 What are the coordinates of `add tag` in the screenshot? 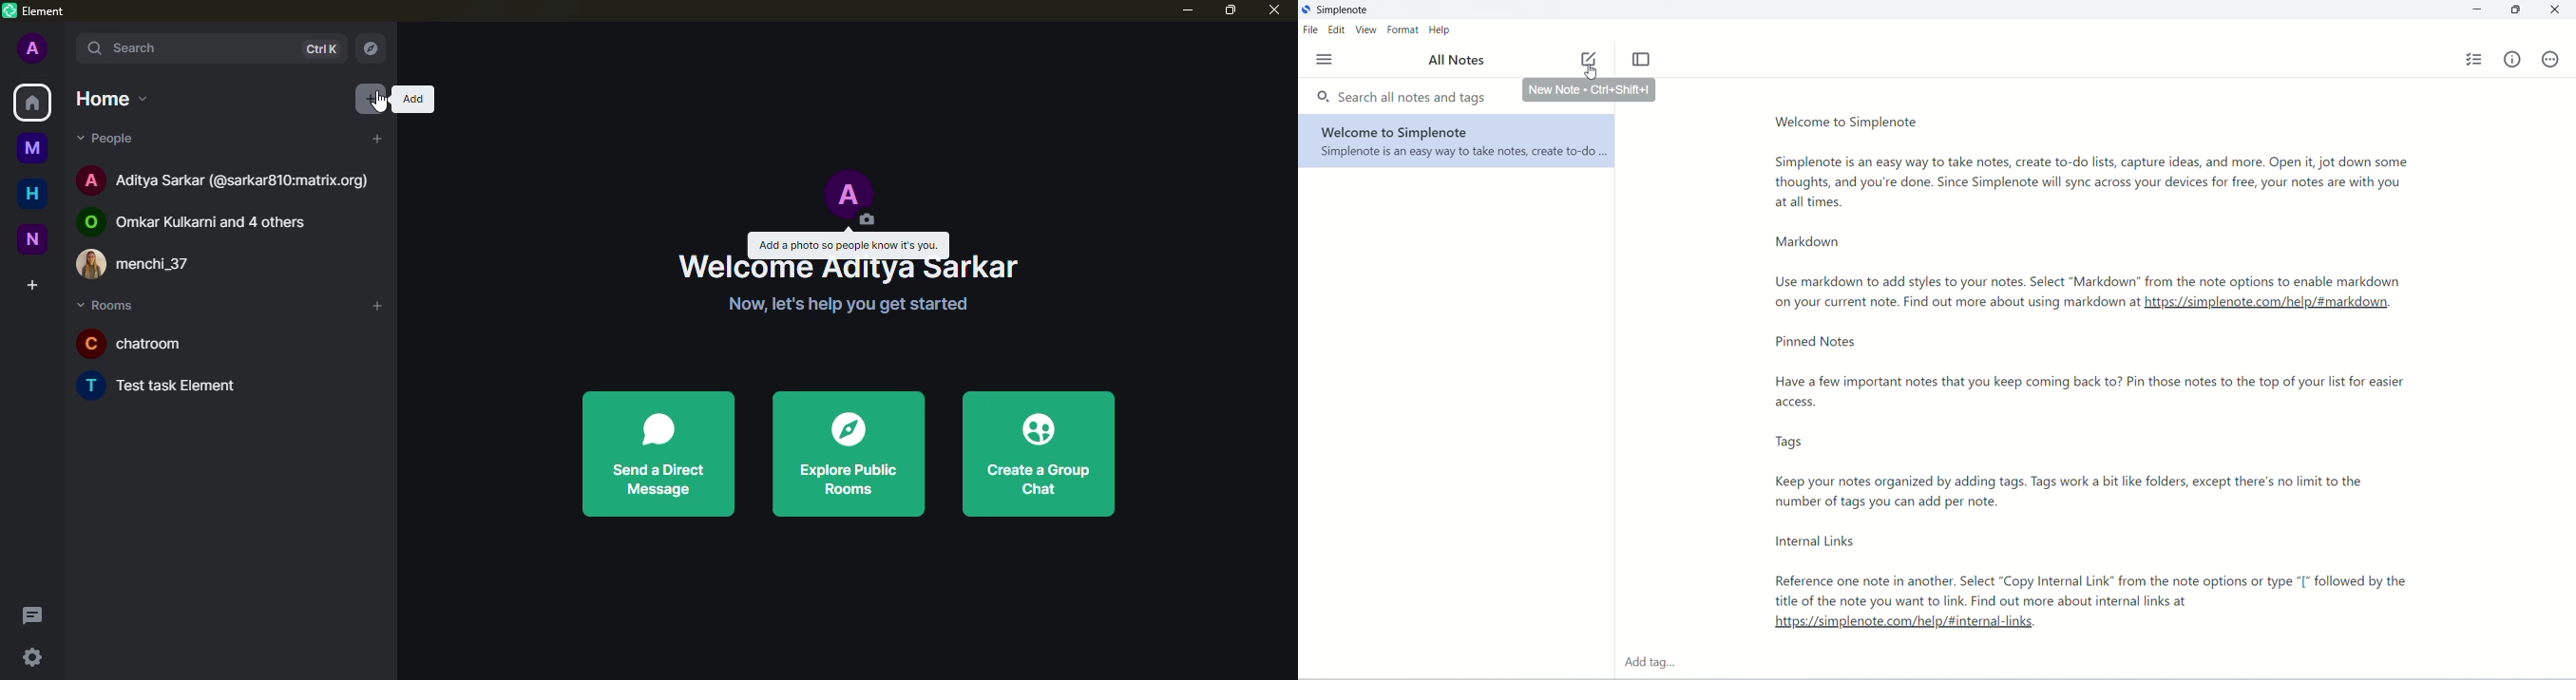 It's located at (1656, 663).